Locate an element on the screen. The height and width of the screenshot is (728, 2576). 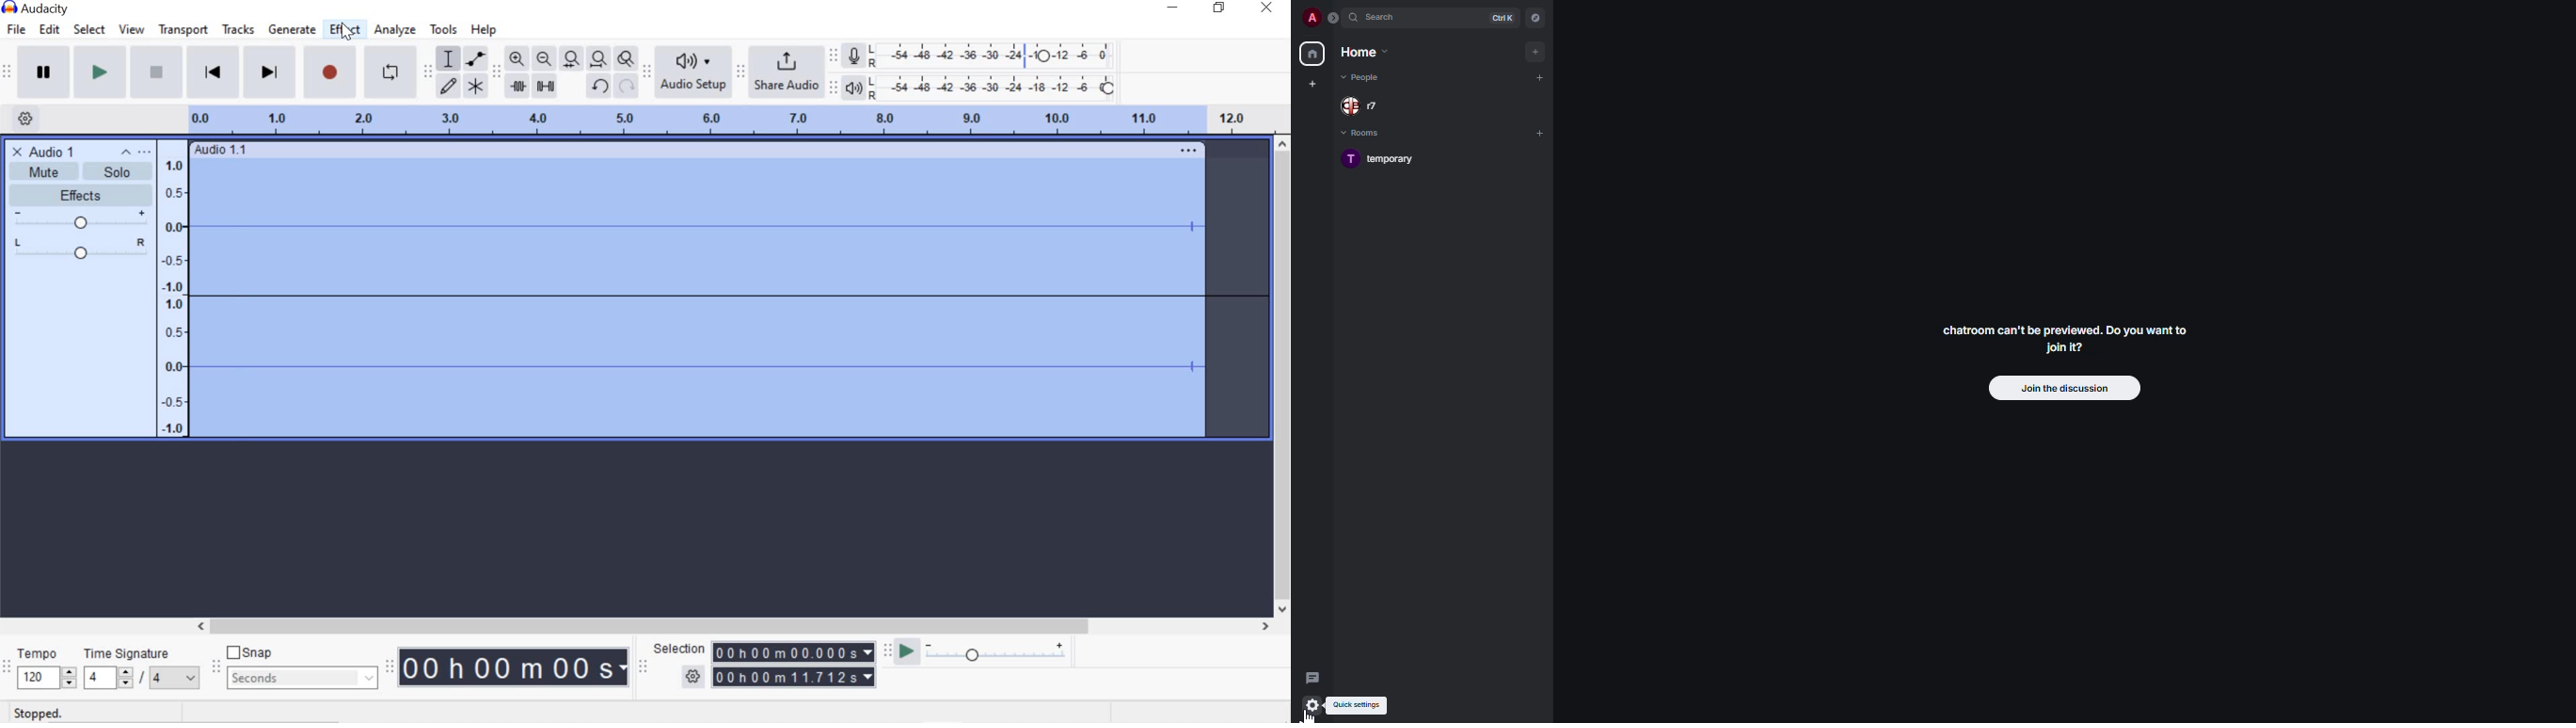
Enable Looping is located at coordinates (390, 73).